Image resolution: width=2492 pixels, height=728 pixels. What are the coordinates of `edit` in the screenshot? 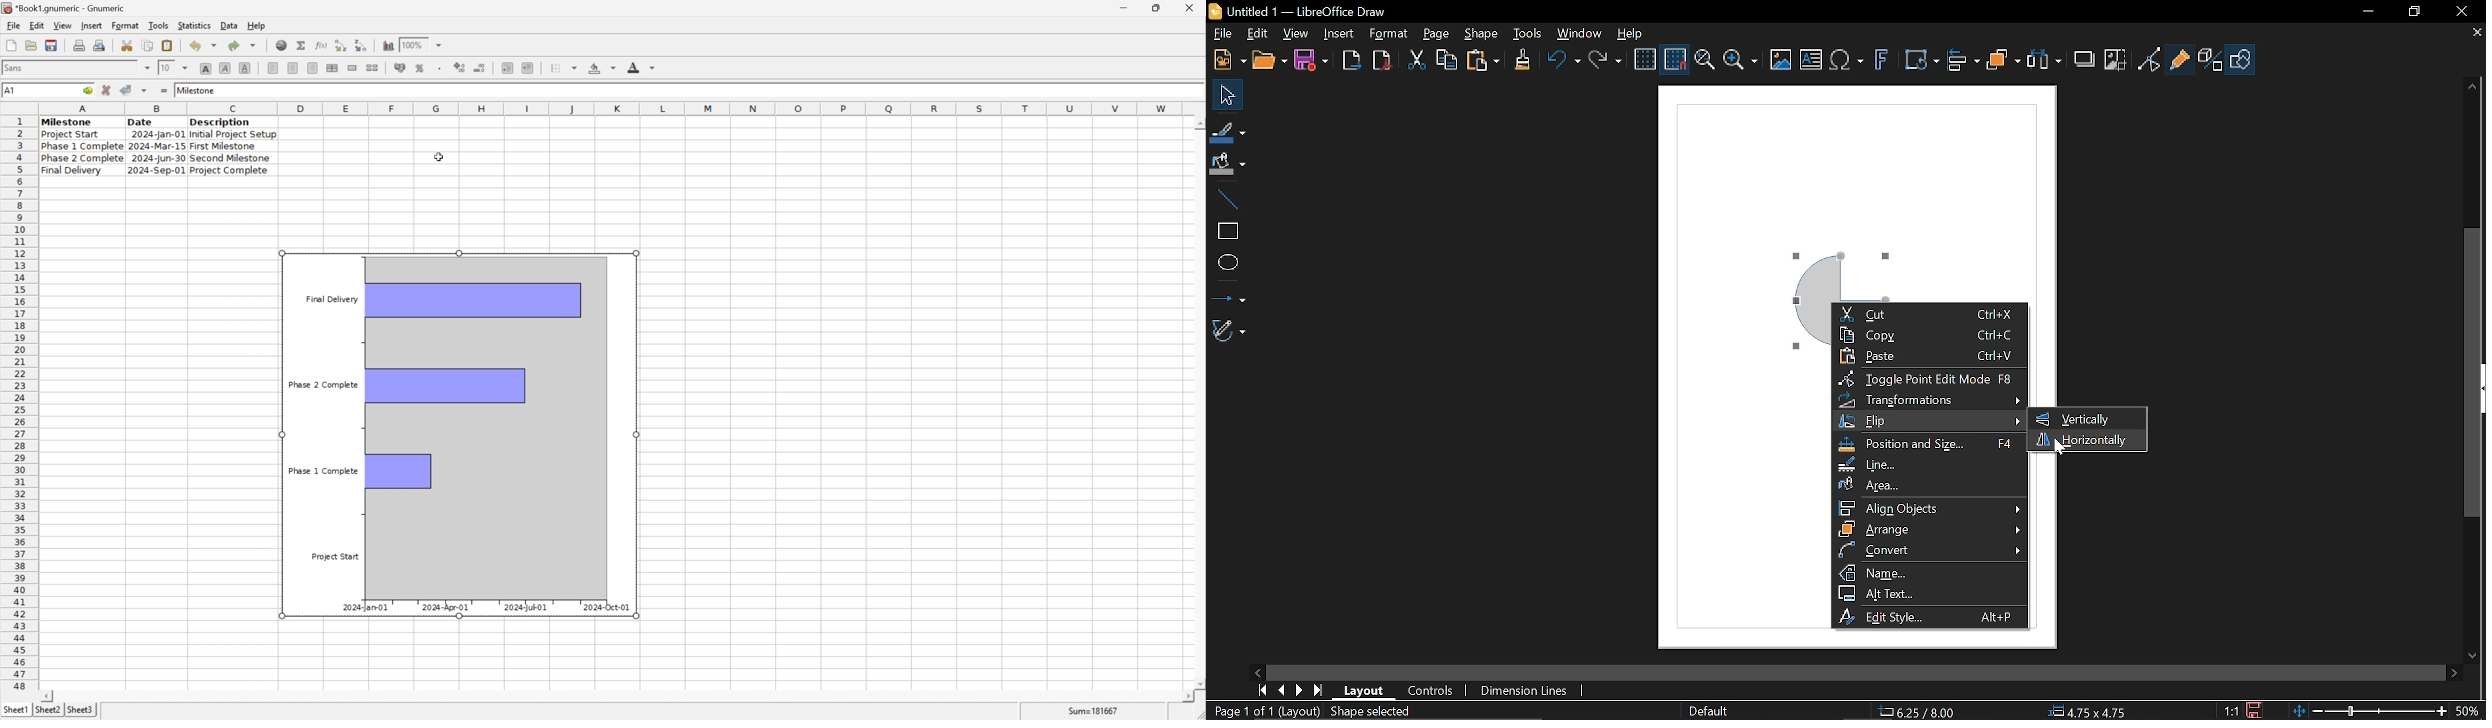 It's located at (38, 25).